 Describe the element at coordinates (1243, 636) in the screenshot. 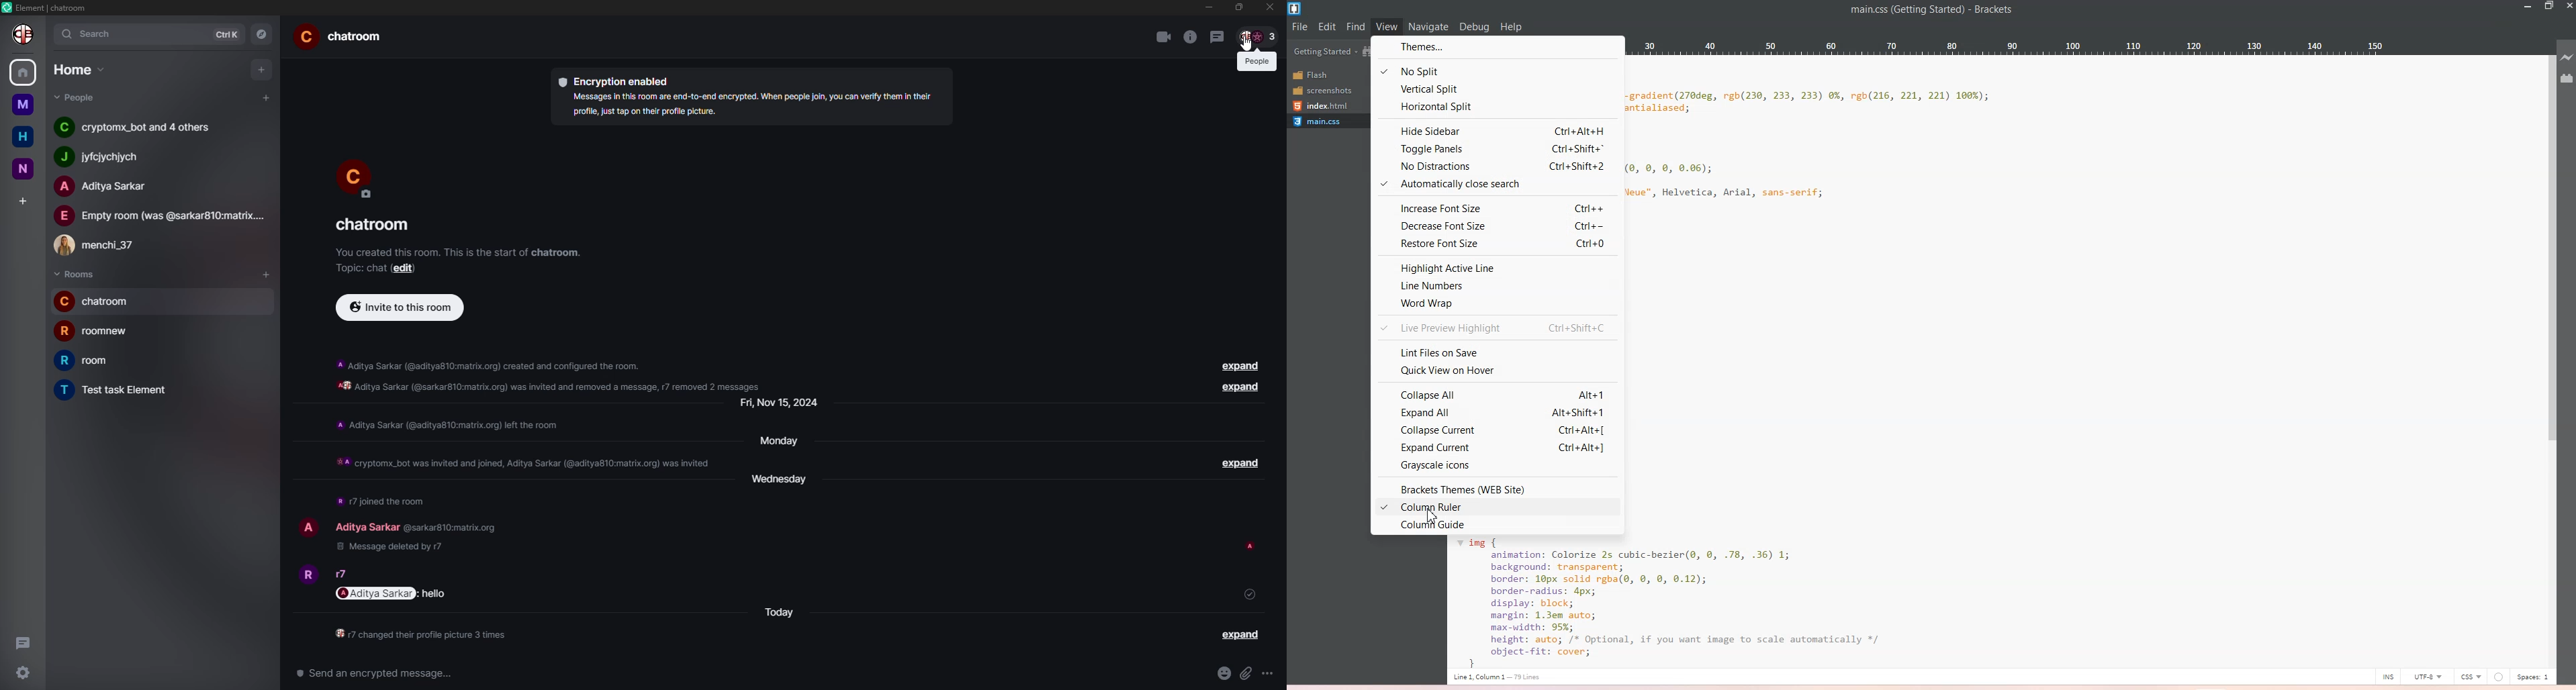

I see `expand` at that location.